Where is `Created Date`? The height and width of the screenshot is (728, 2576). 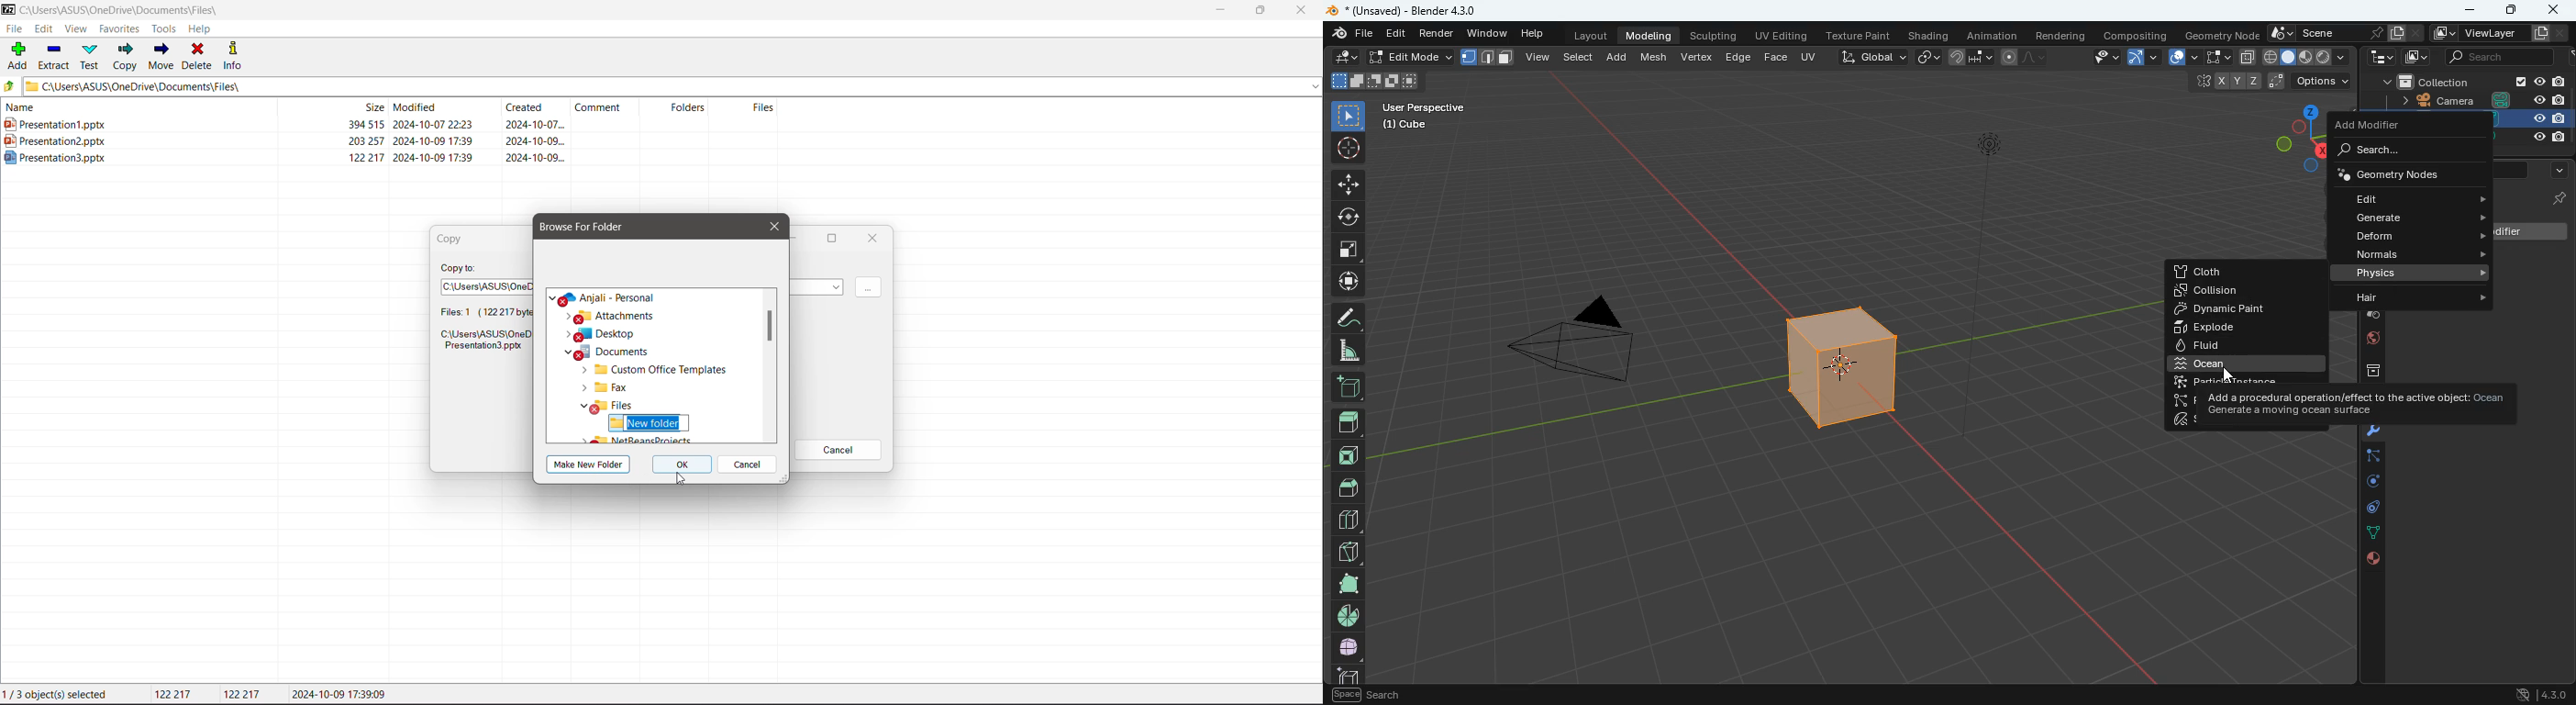 Created Date is located at coordinates (537, 109).